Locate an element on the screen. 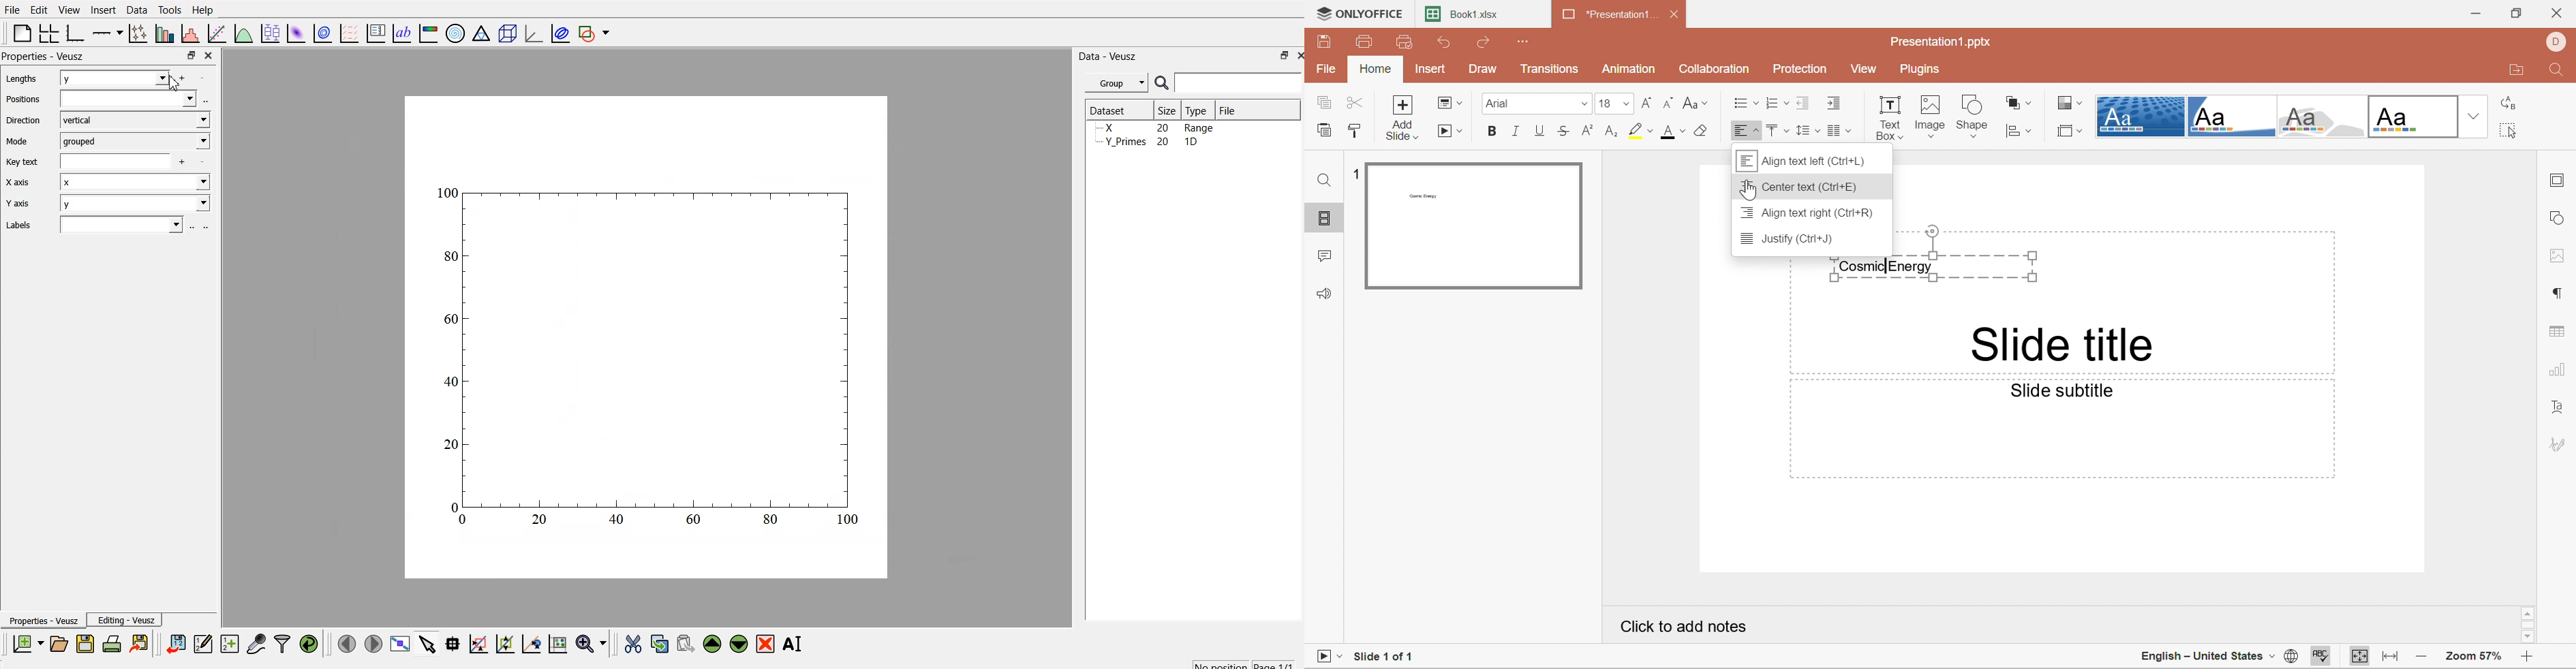  y  is located at coordinates (120, 79).